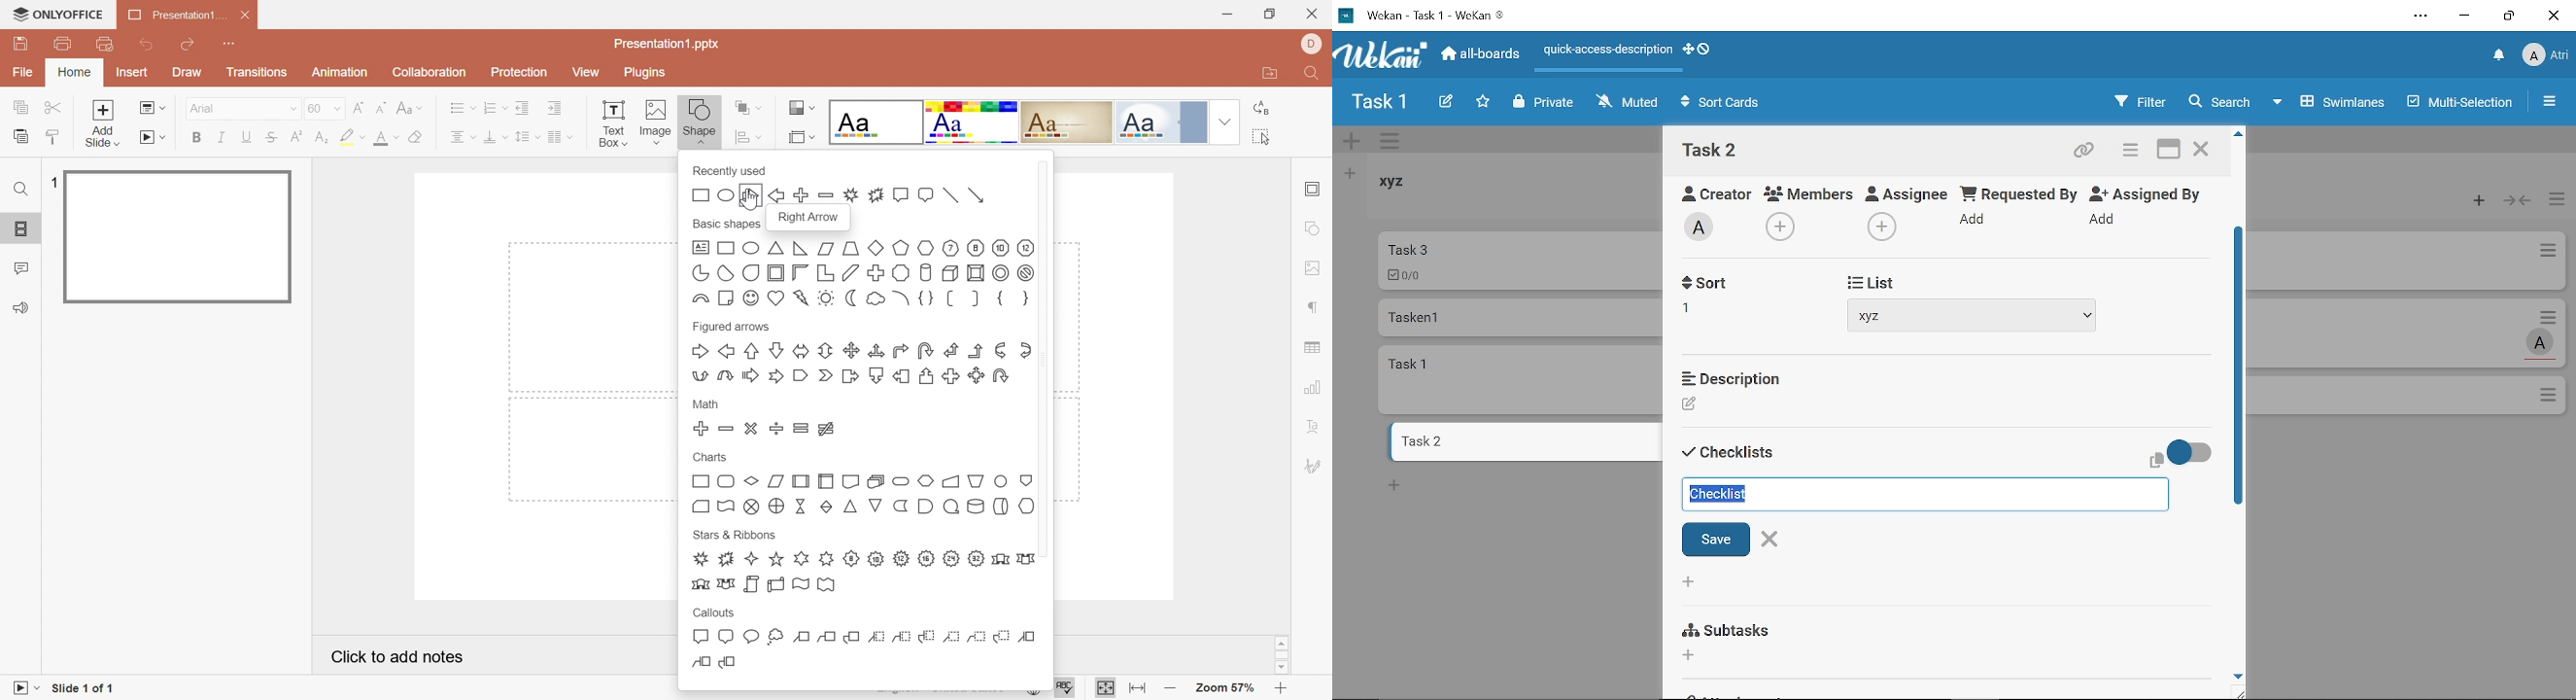 The width and height of the screenshot is (2576, 700). What do you see at coordinates (2195, 451) in the screenshot?
I see `On/Off` at bounding box center [2195, 451].